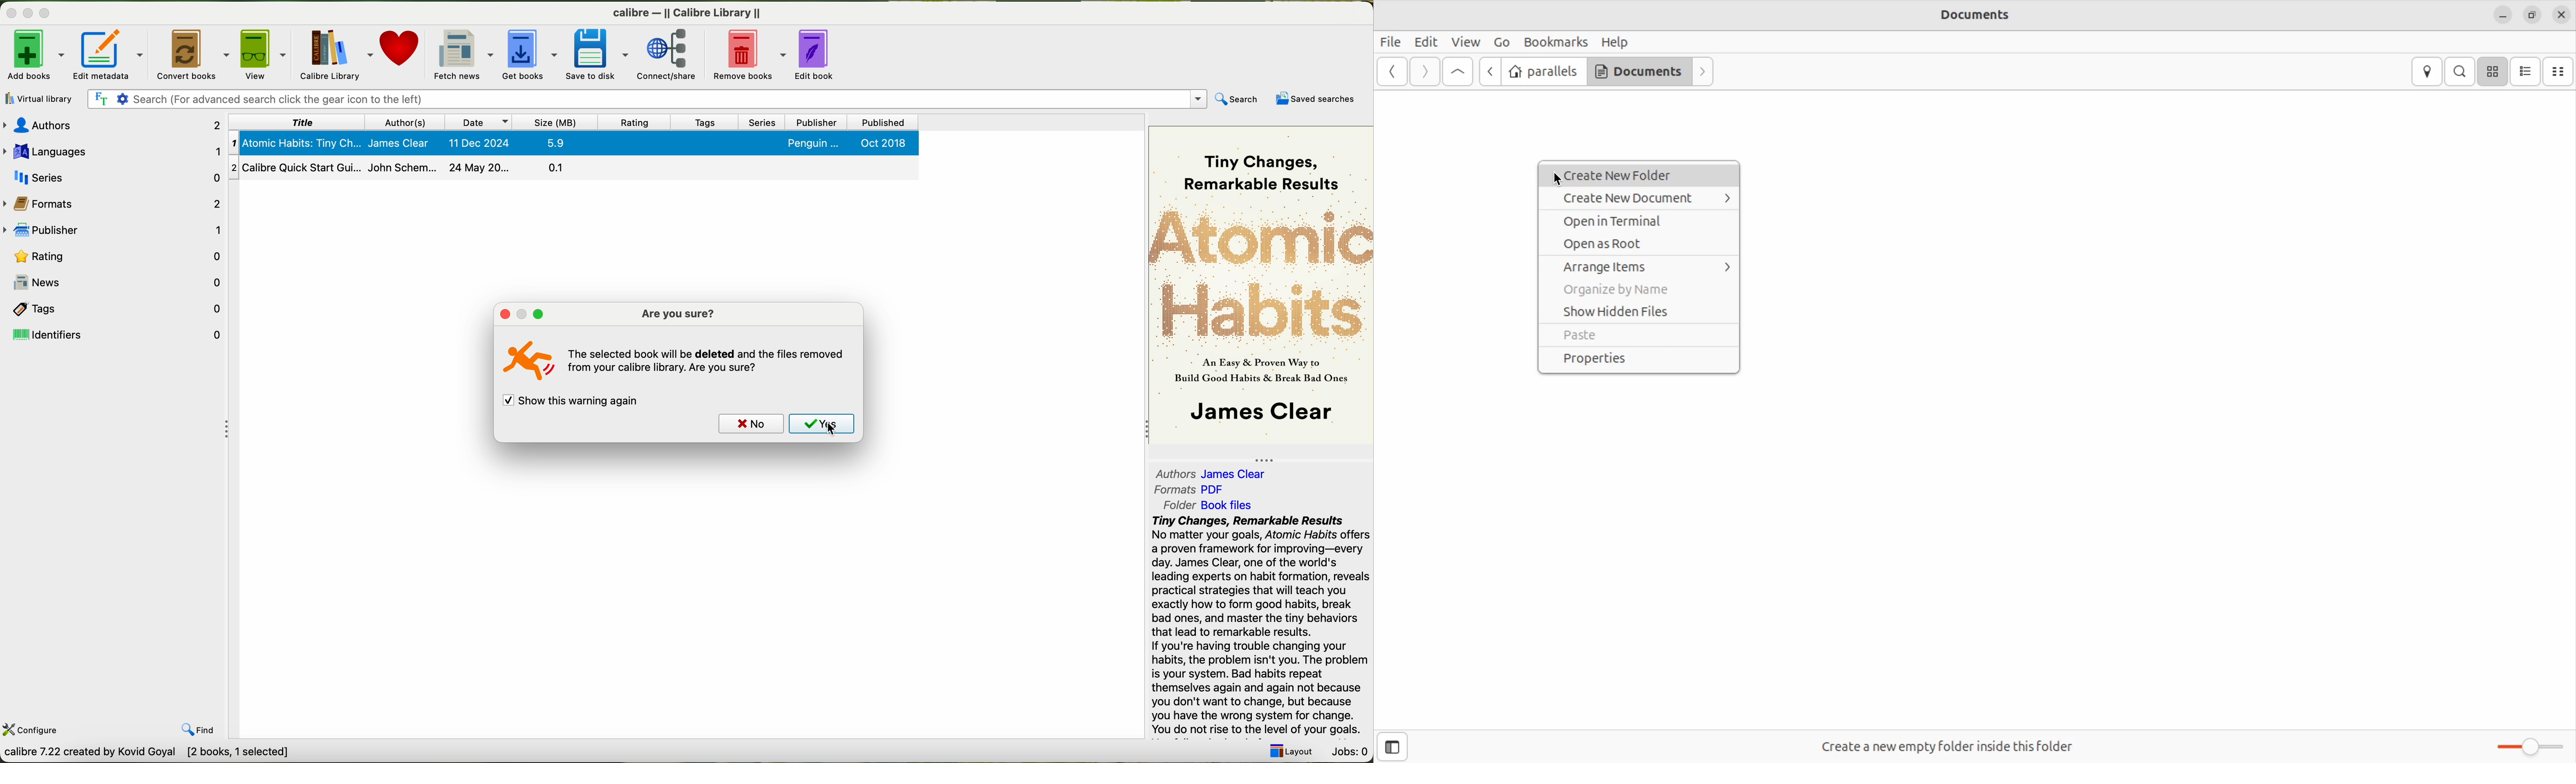 This screenshot has width=2576, height=784. Describe the element at coordinates (1316, 98) in the screenshot. I see `saved searches` at that location.